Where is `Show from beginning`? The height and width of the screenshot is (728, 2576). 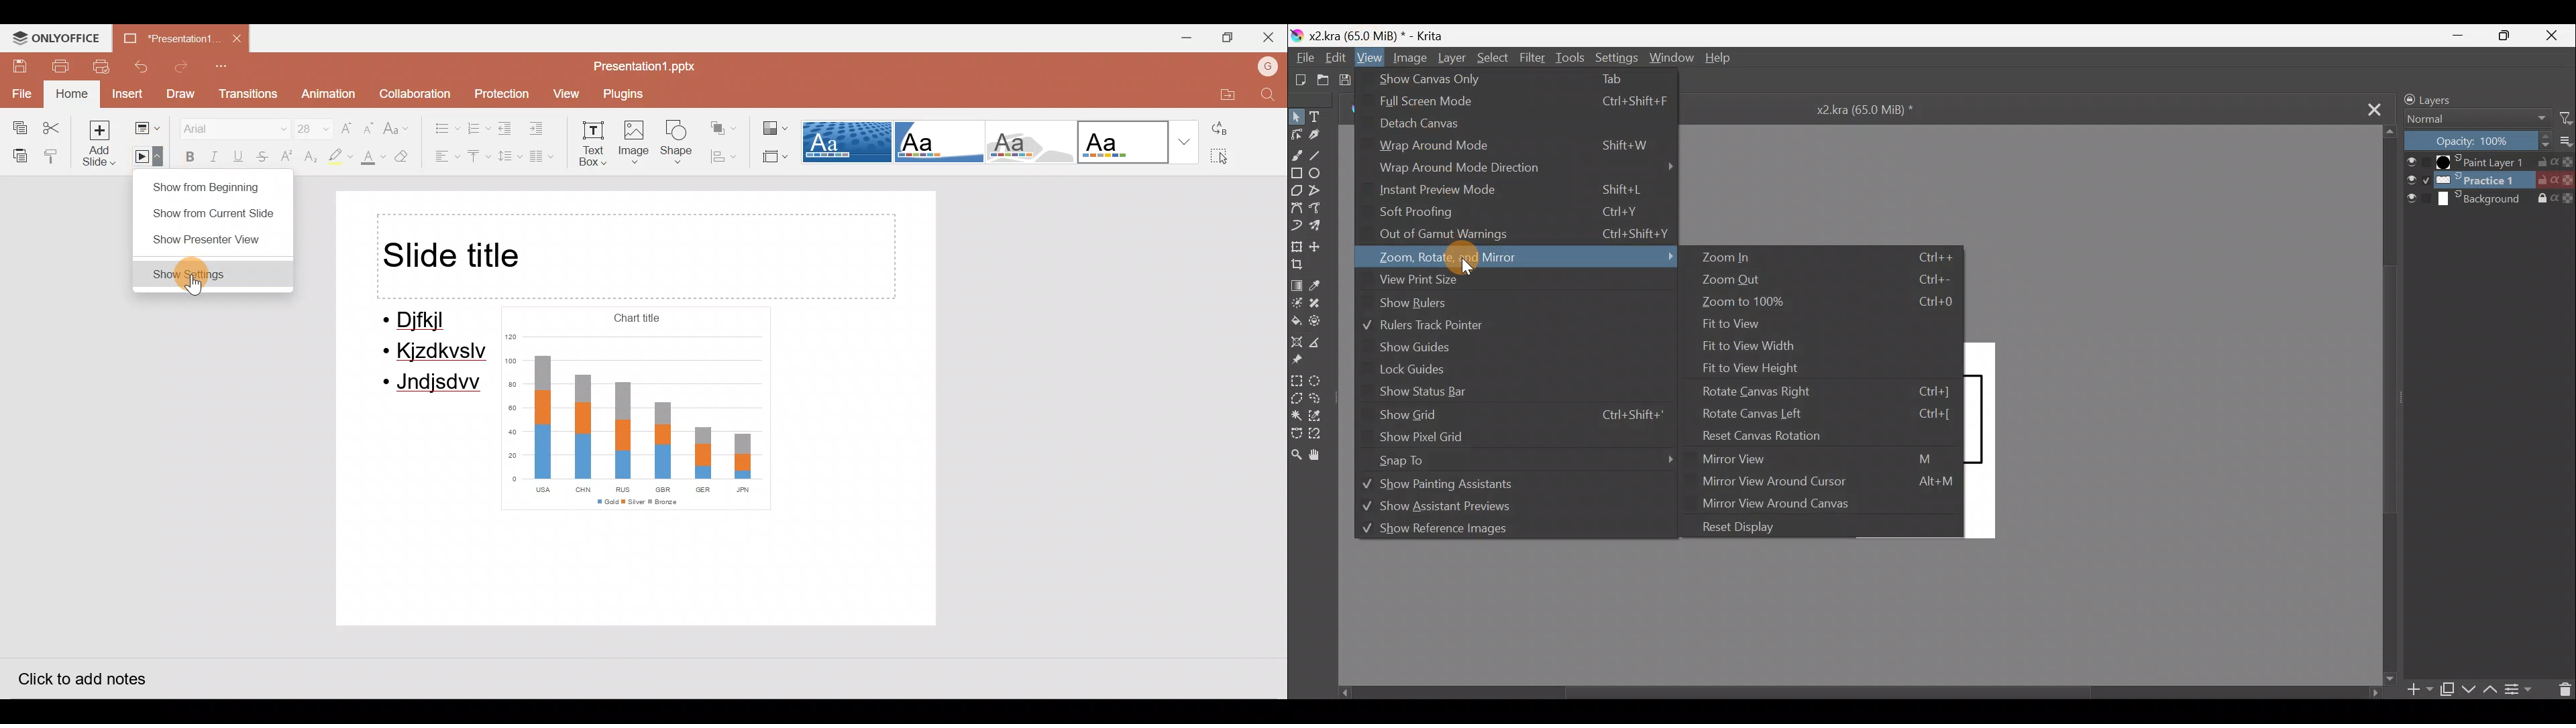
Show from beginning is located at coordinates (209, 184).